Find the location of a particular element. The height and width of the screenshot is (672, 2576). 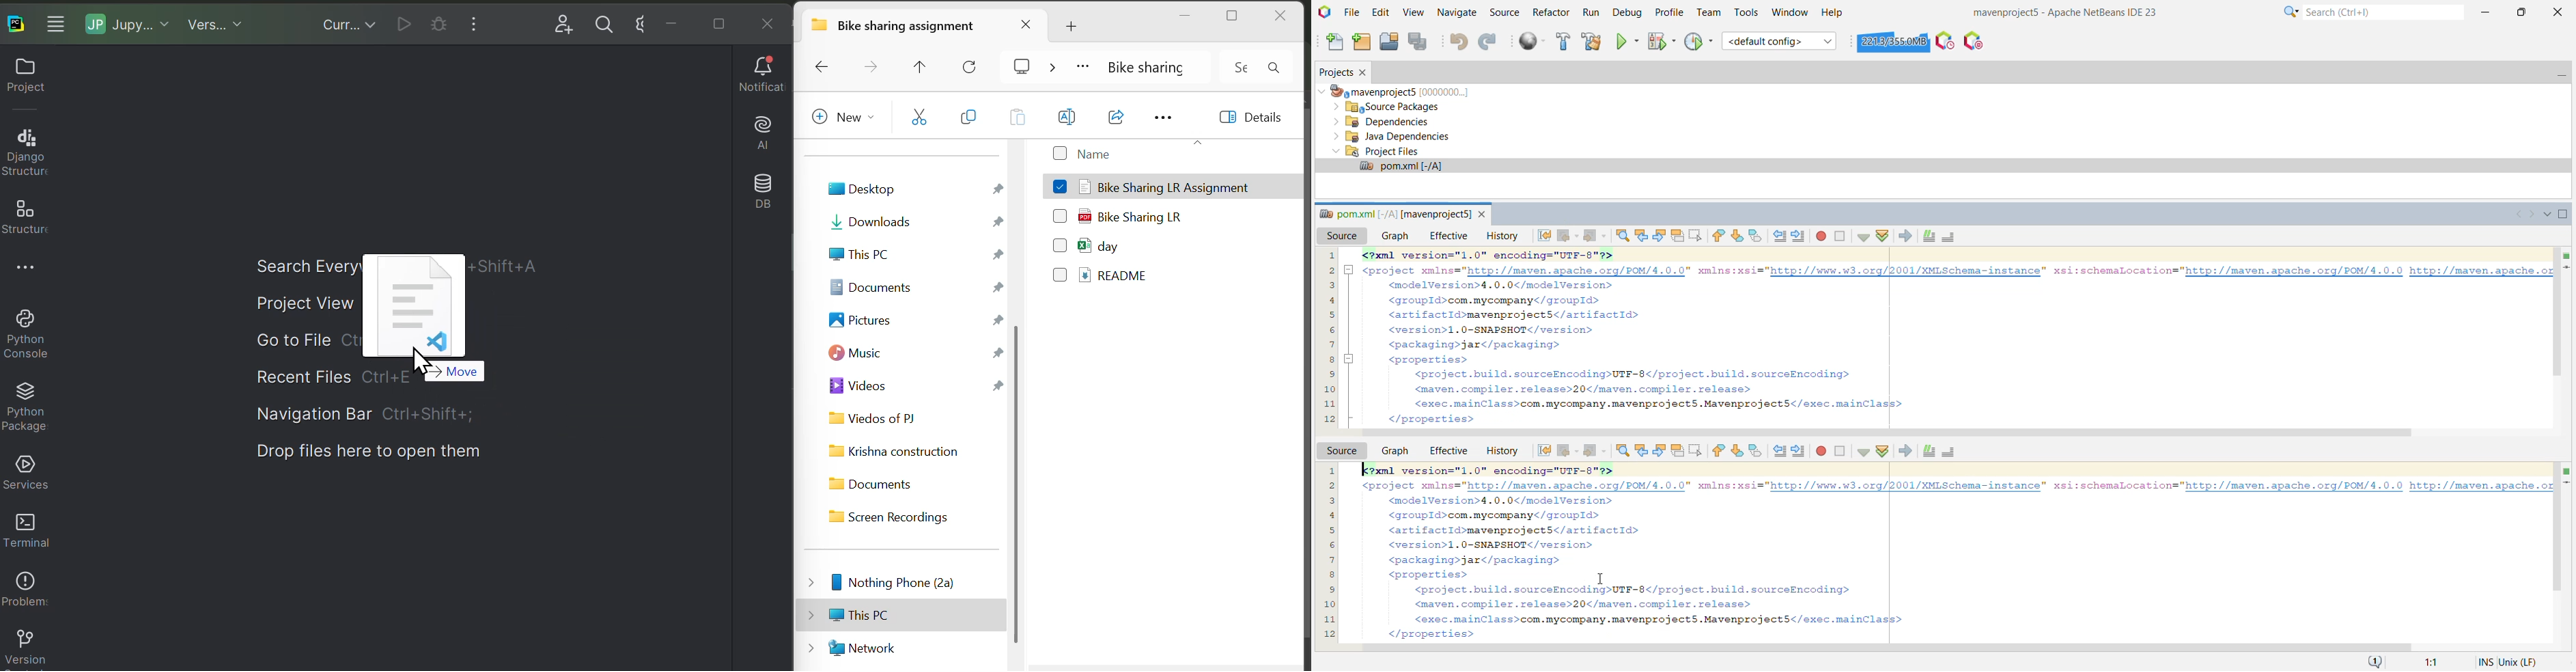

Videos of PJ is located at coordinates (916, 417).